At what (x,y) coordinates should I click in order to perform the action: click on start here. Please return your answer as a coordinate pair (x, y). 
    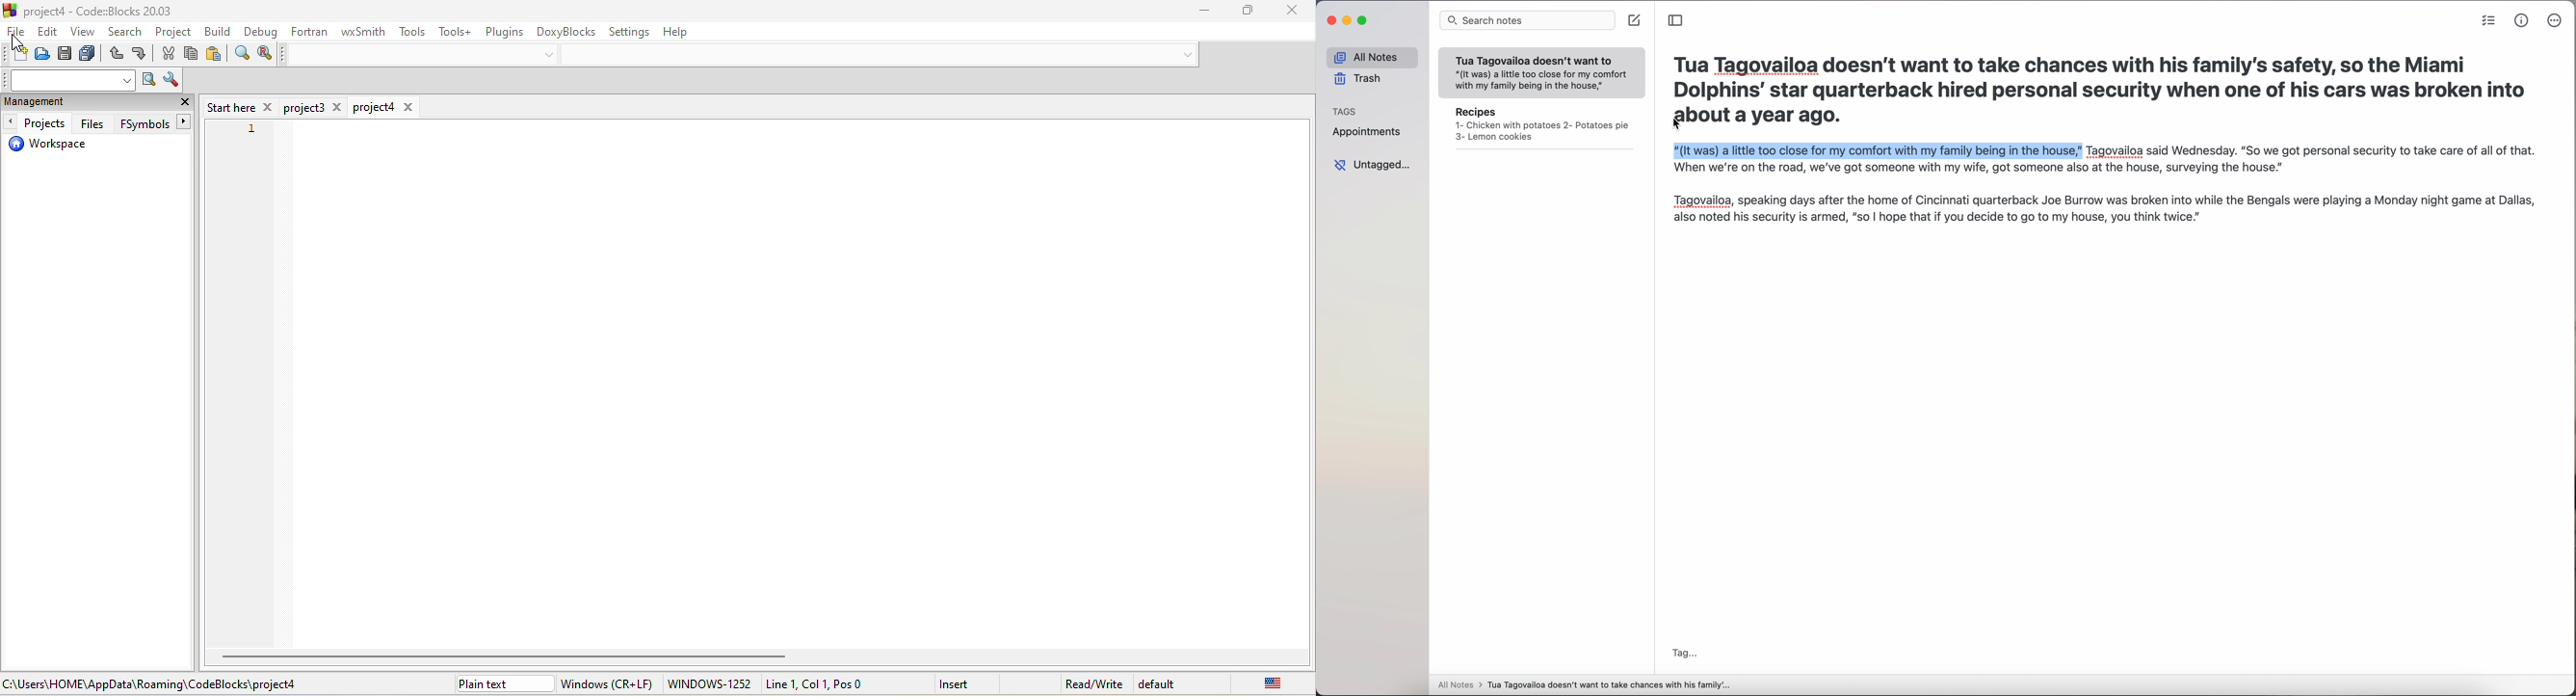
    Looking at the image, I should click on (240, 106).